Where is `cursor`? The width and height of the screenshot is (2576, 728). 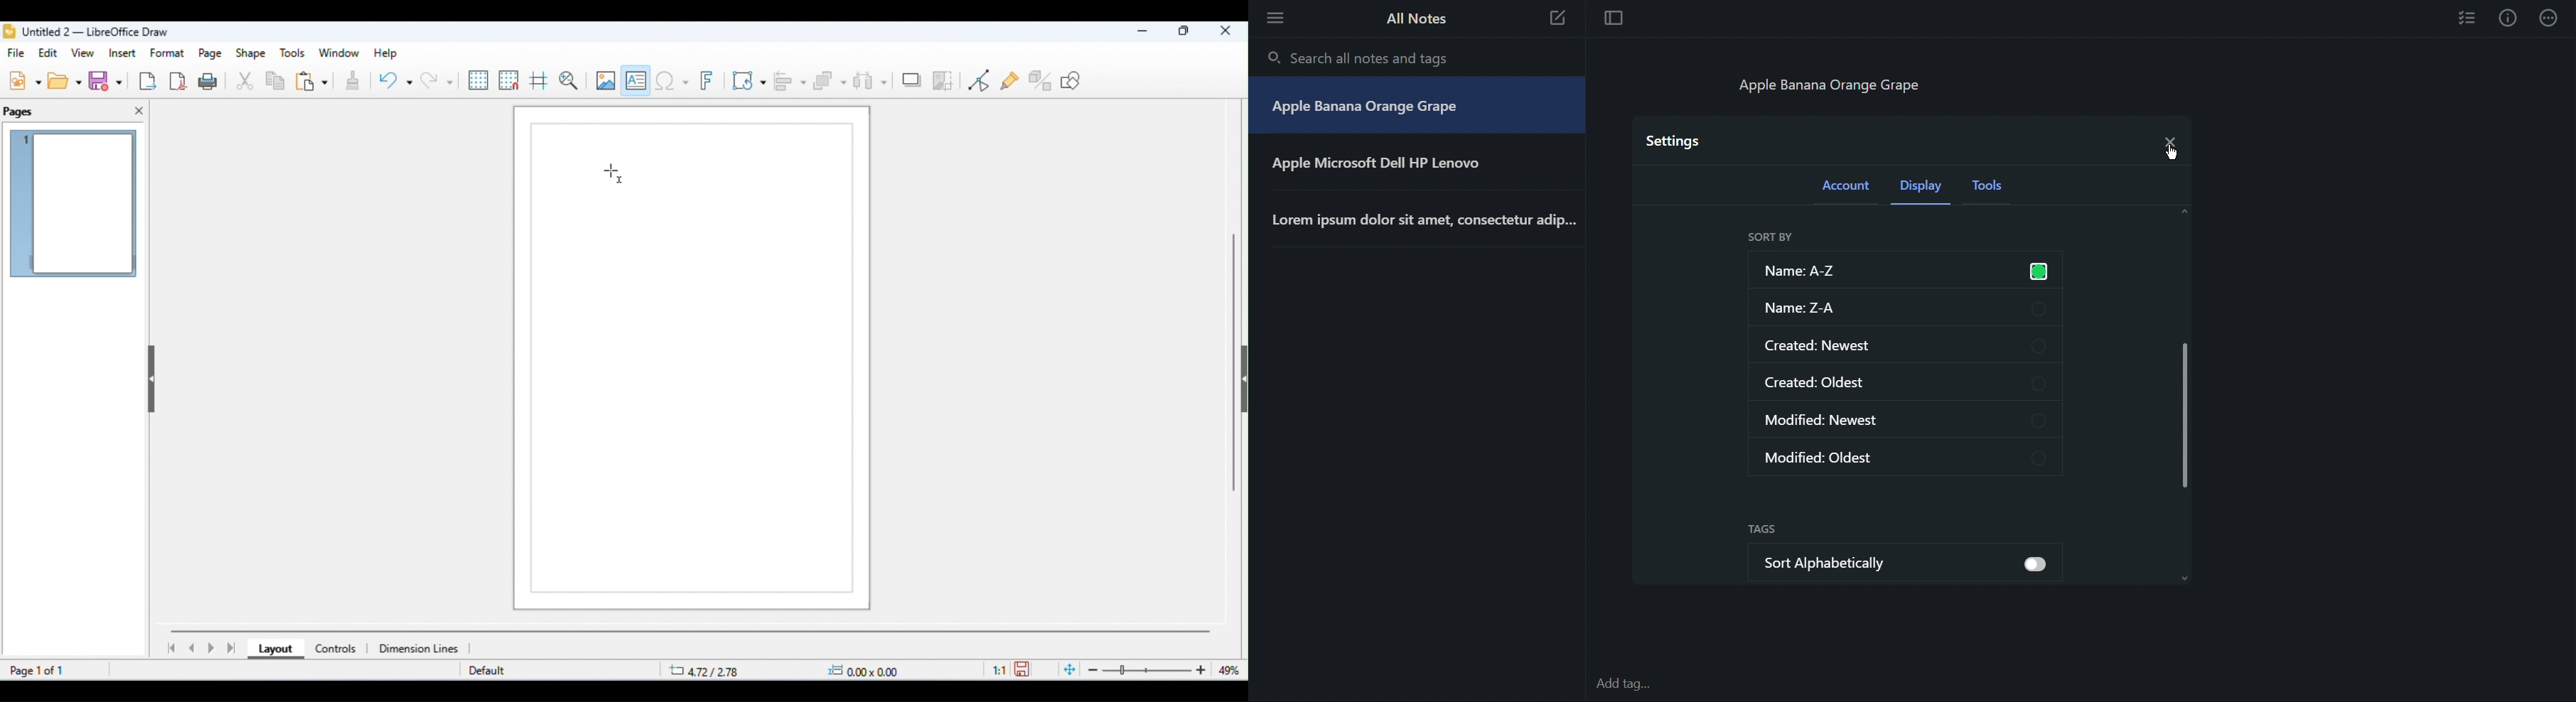
cursor is located at coordinates (614, 174).